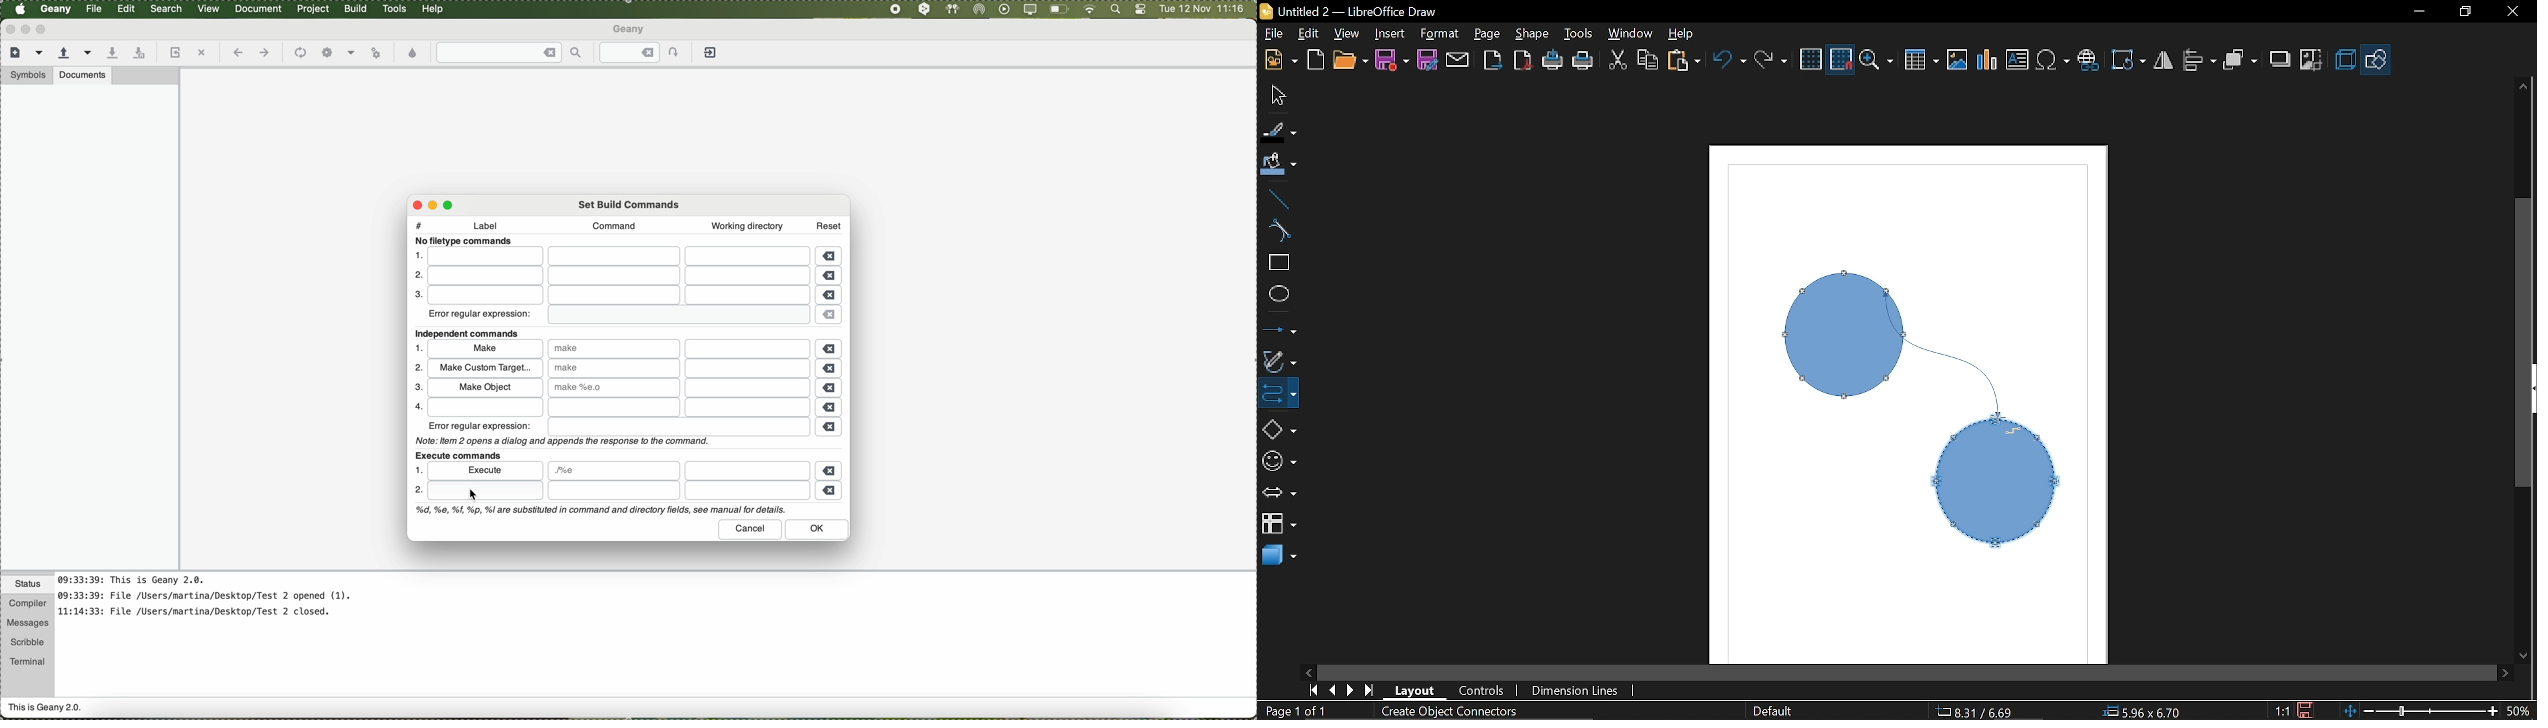 Image resolution: width=2548 pixels, height=728 pixels. Describe the element at coordinates (1277, 169) in the screenshot. I see `Fill color` at that location.